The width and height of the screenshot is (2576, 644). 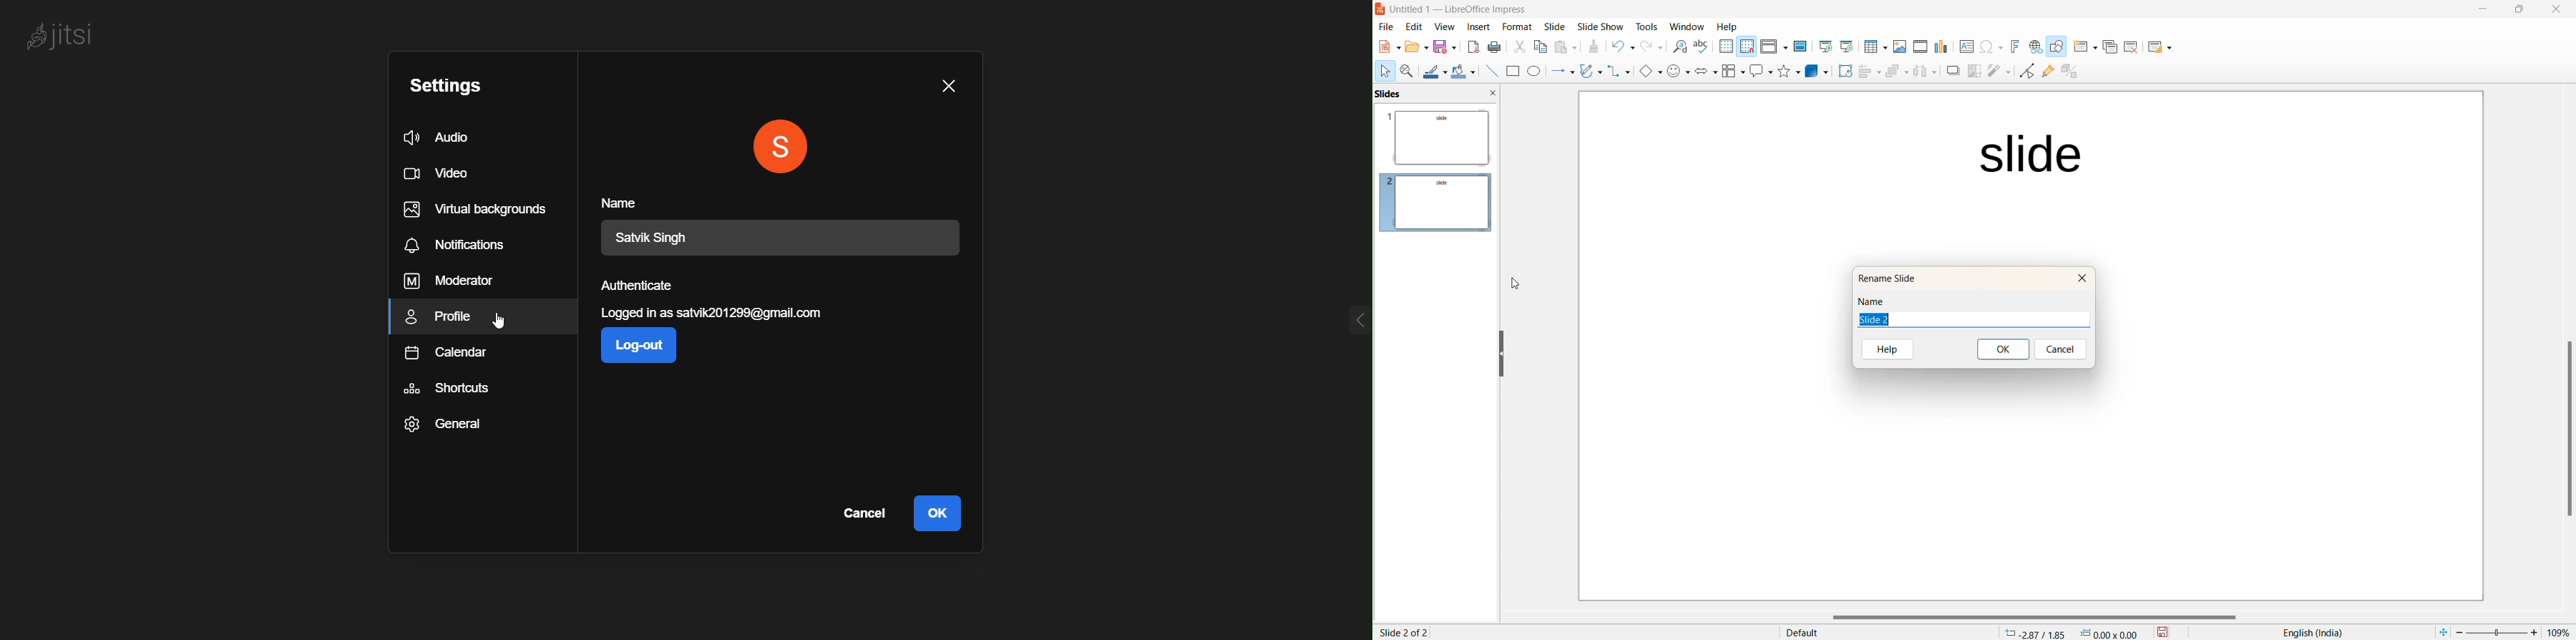 I want to click on Slide, so click(x=1555, y=27).